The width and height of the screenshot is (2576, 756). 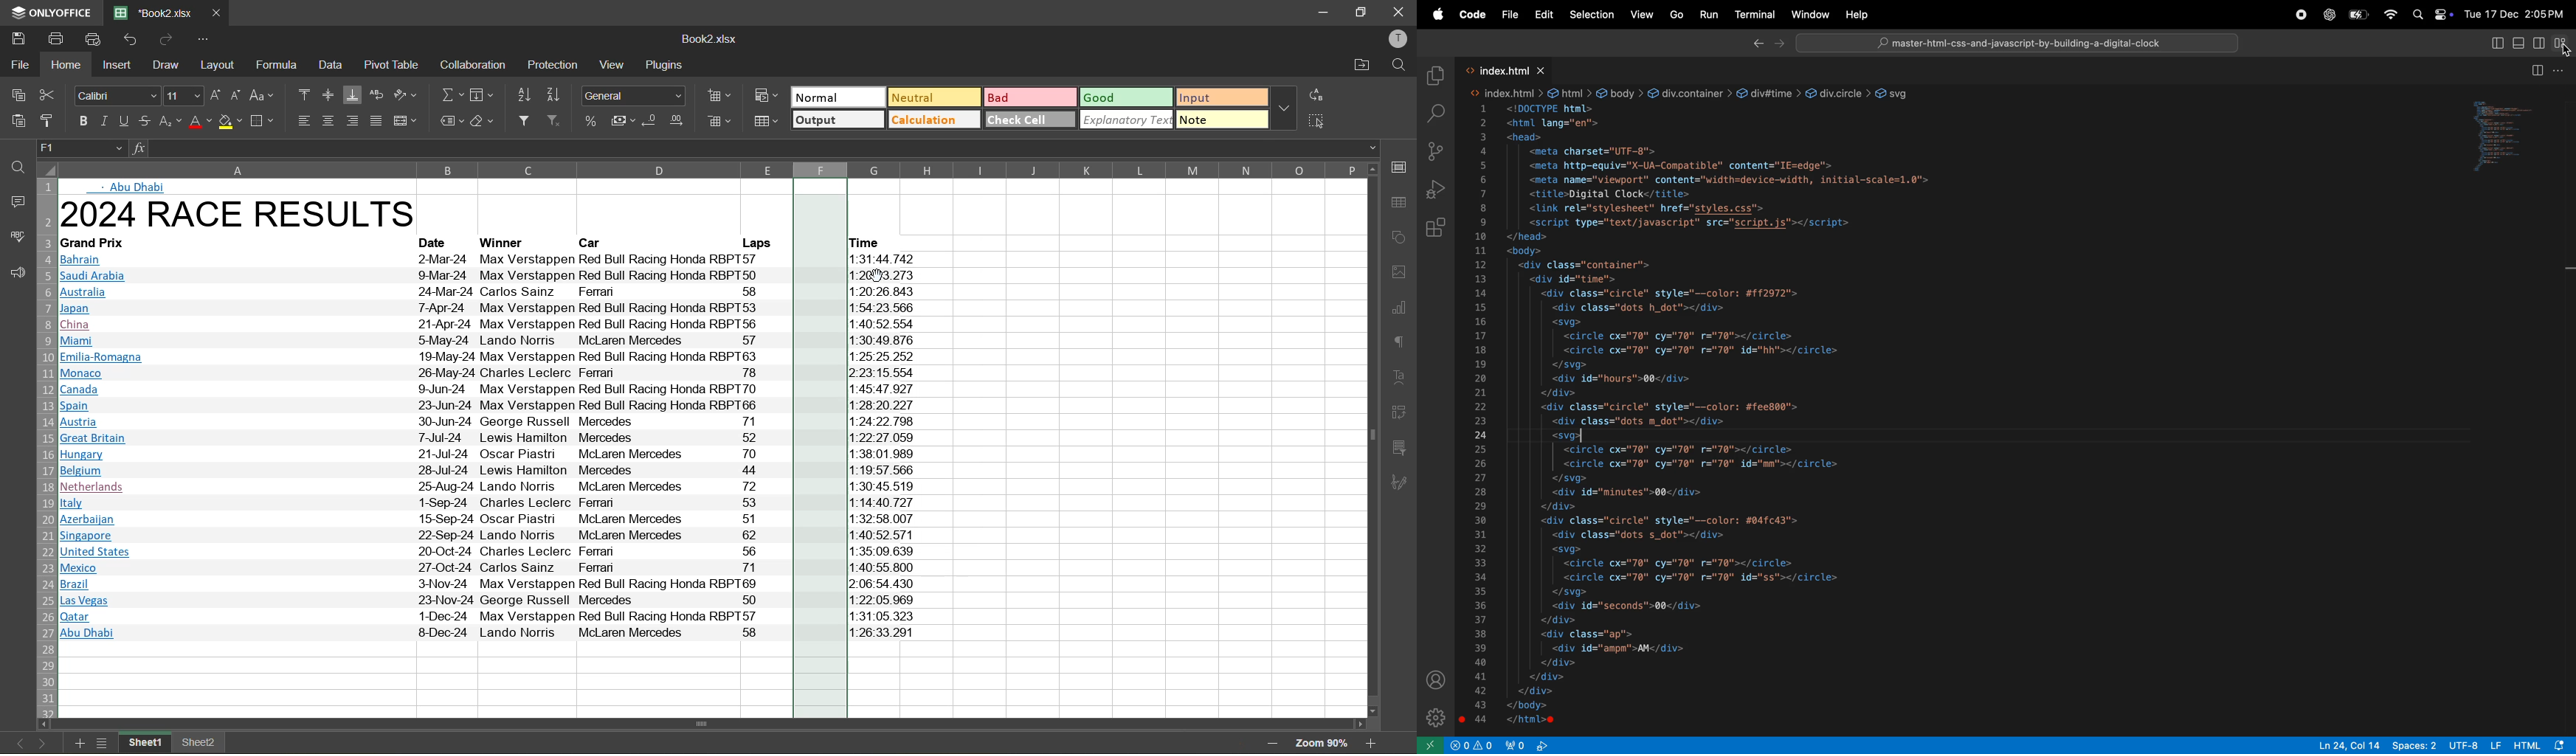 I want to click on data, so click(x=329, y=65).